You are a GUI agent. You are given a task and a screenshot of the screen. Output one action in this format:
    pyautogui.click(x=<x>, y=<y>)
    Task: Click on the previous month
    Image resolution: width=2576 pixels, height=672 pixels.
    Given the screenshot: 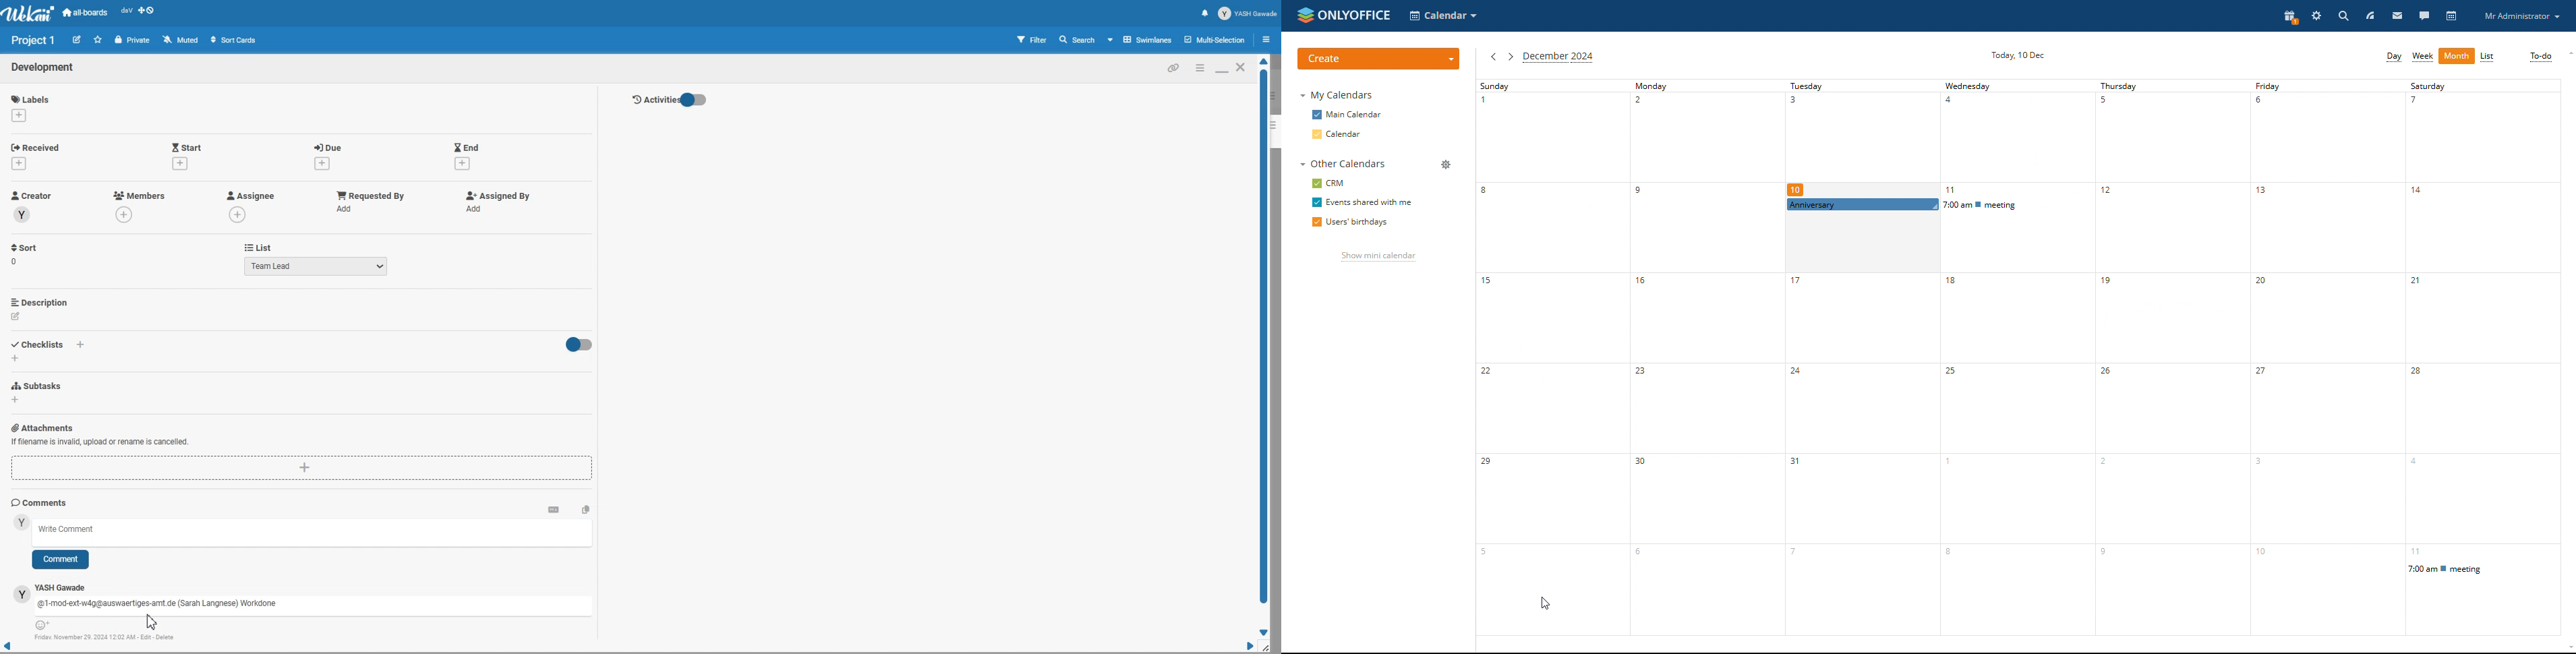 What is the action you would take?
    pyautogui.click(x=1492, y=57)
    